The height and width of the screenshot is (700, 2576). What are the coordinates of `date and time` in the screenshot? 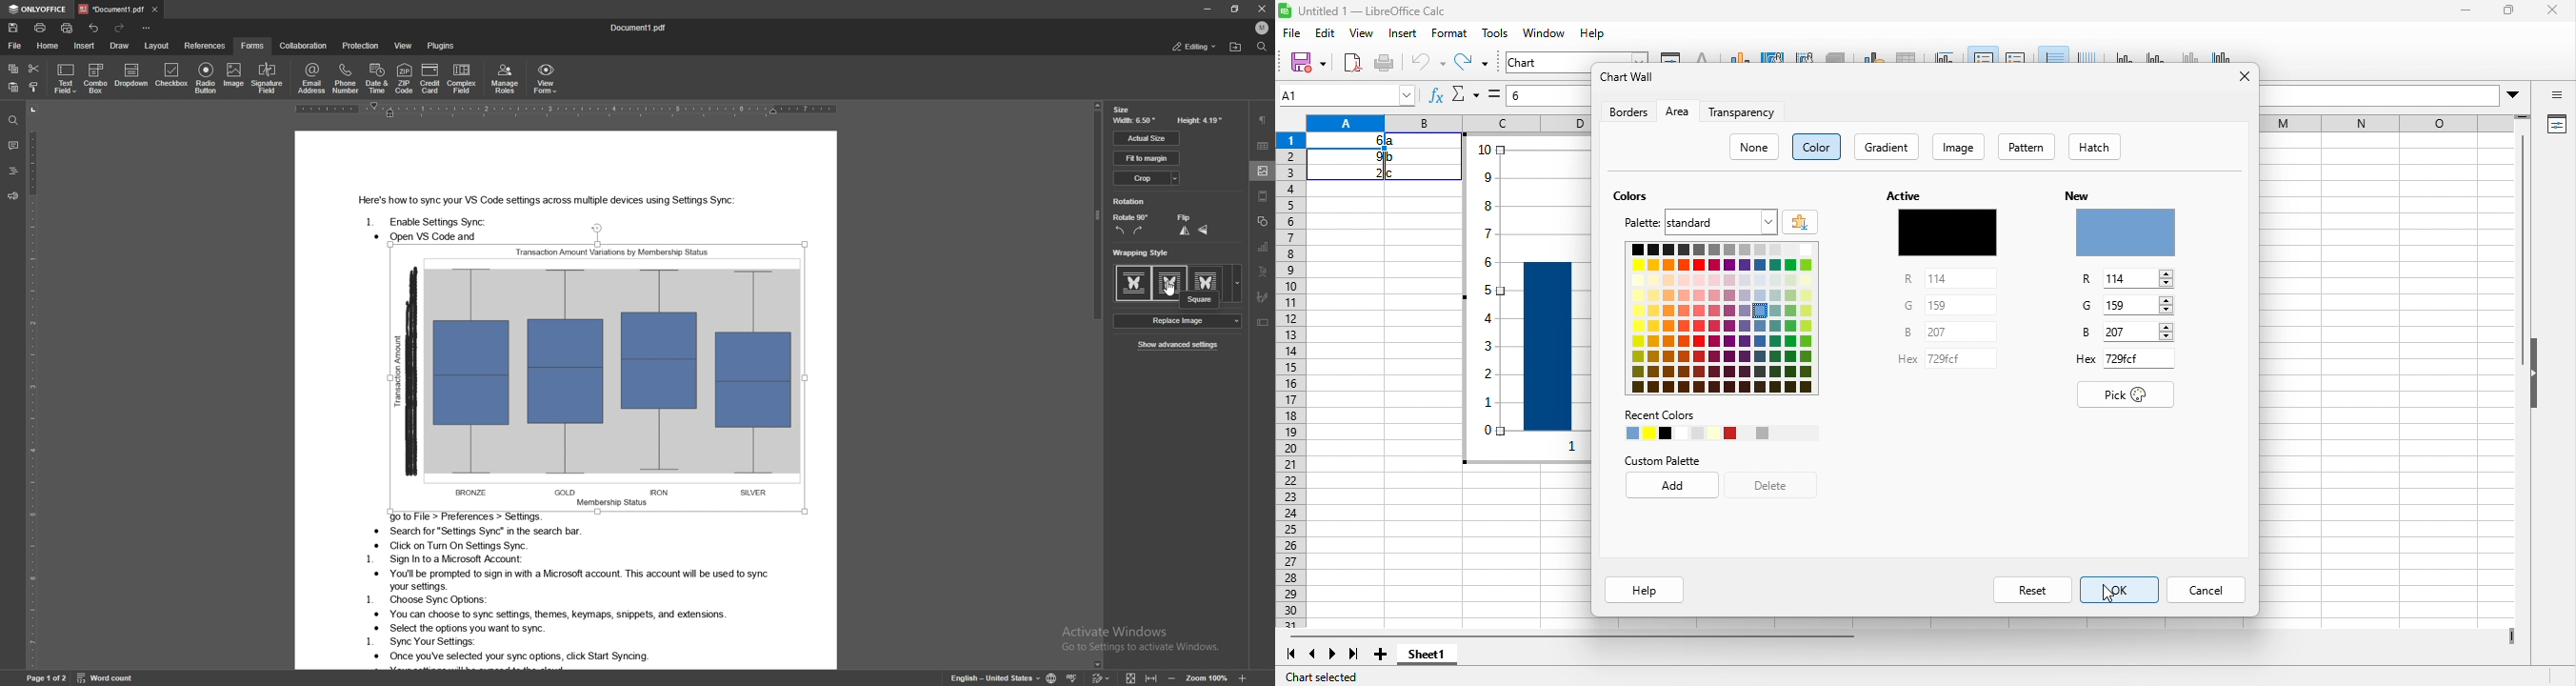 It's located at (377, 78).